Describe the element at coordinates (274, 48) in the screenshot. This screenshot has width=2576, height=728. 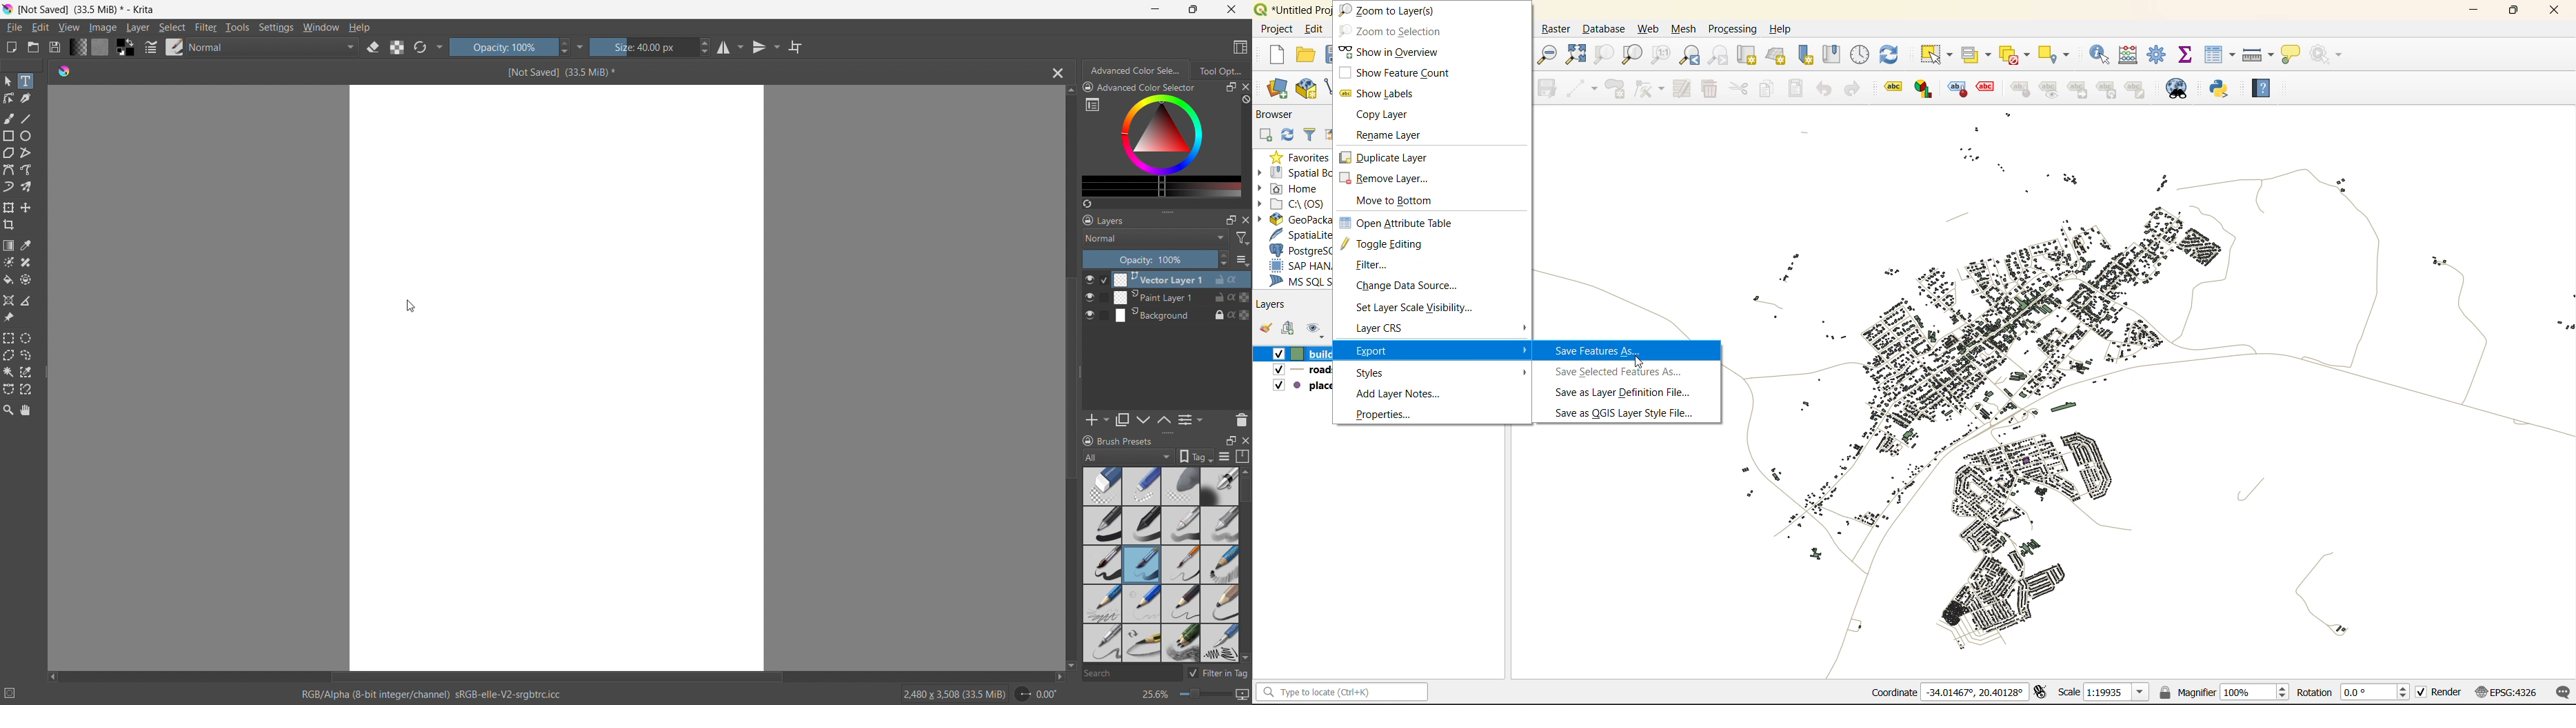
I see `blending mode` at that location.